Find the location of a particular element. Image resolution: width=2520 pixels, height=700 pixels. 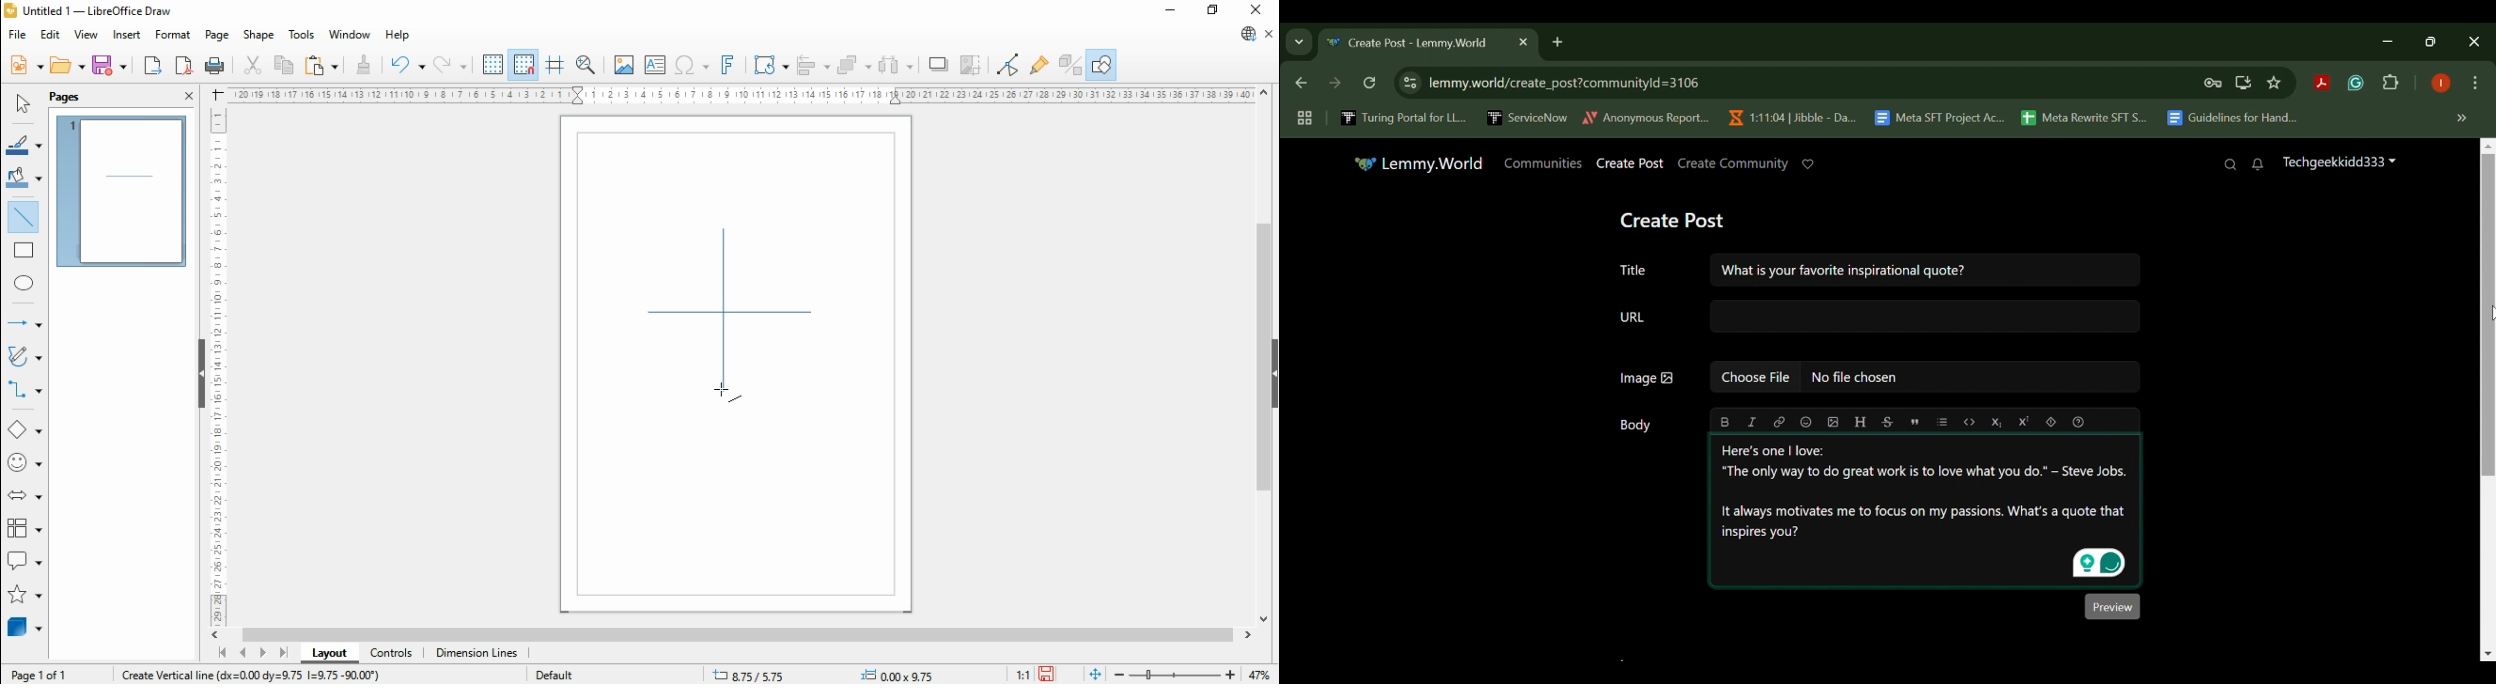

copy is located at coordinates (285, 65).